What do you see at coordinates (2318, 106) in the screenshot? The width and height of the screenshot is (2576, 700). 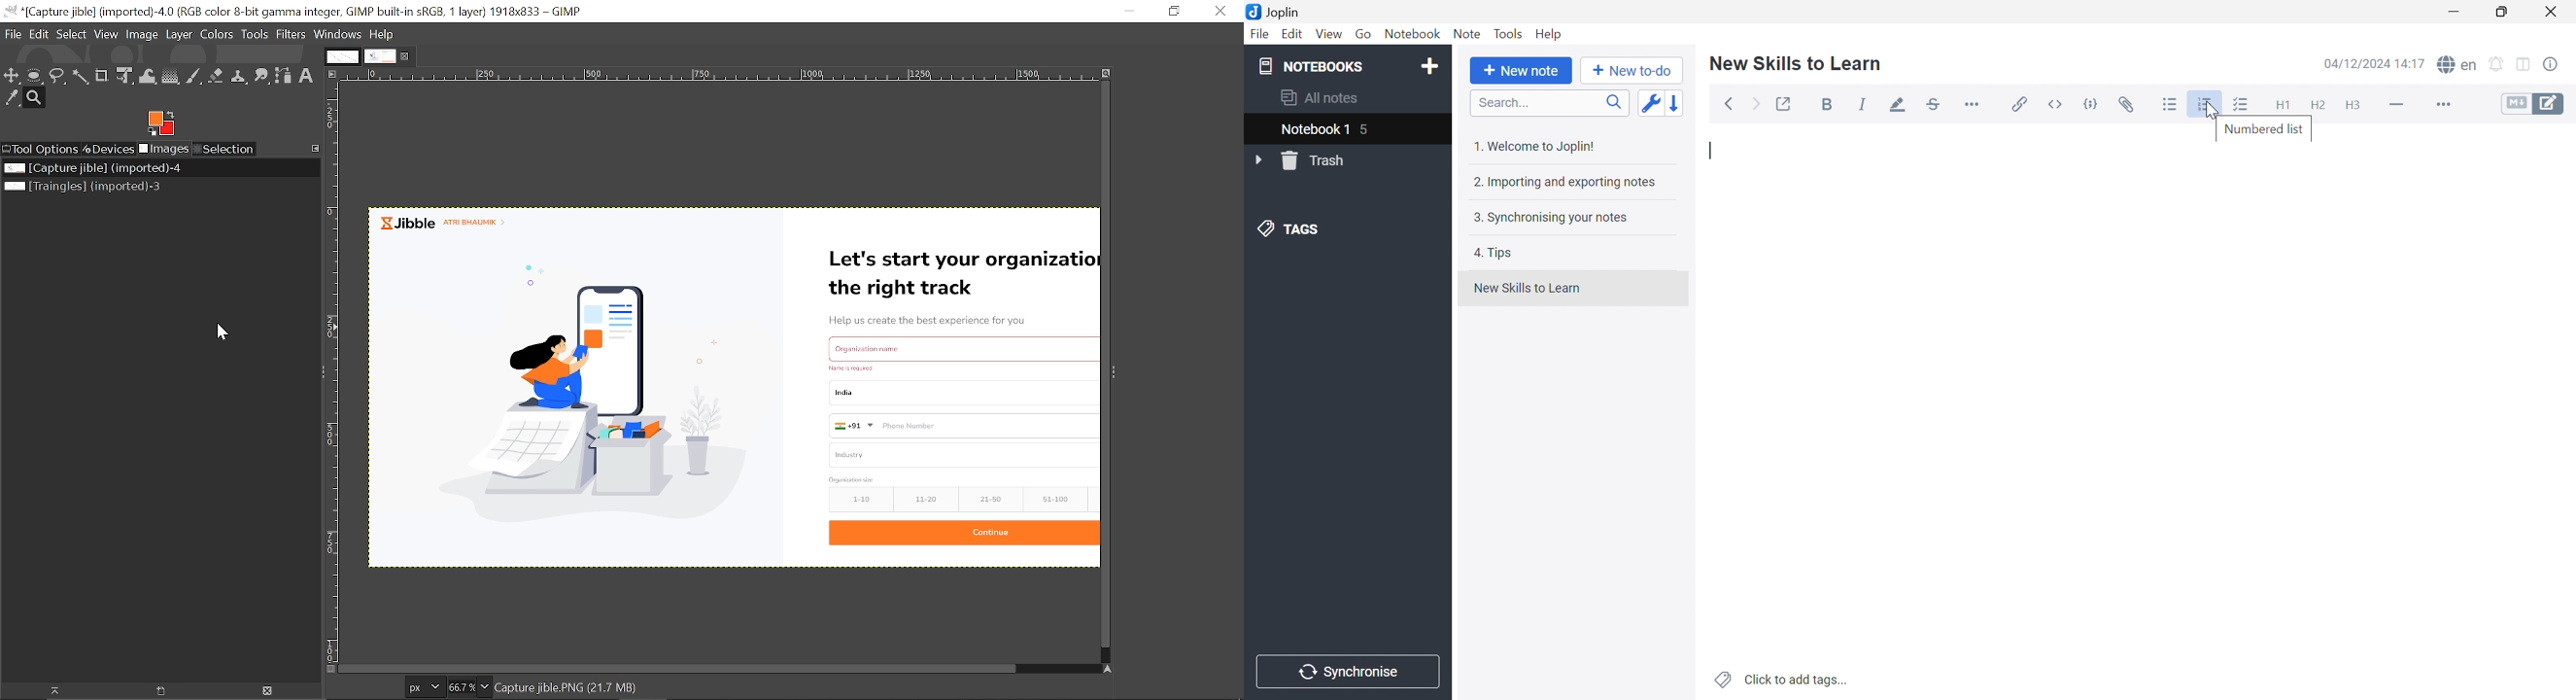 I see `Heading 2` at bounding box center [2318, 106].